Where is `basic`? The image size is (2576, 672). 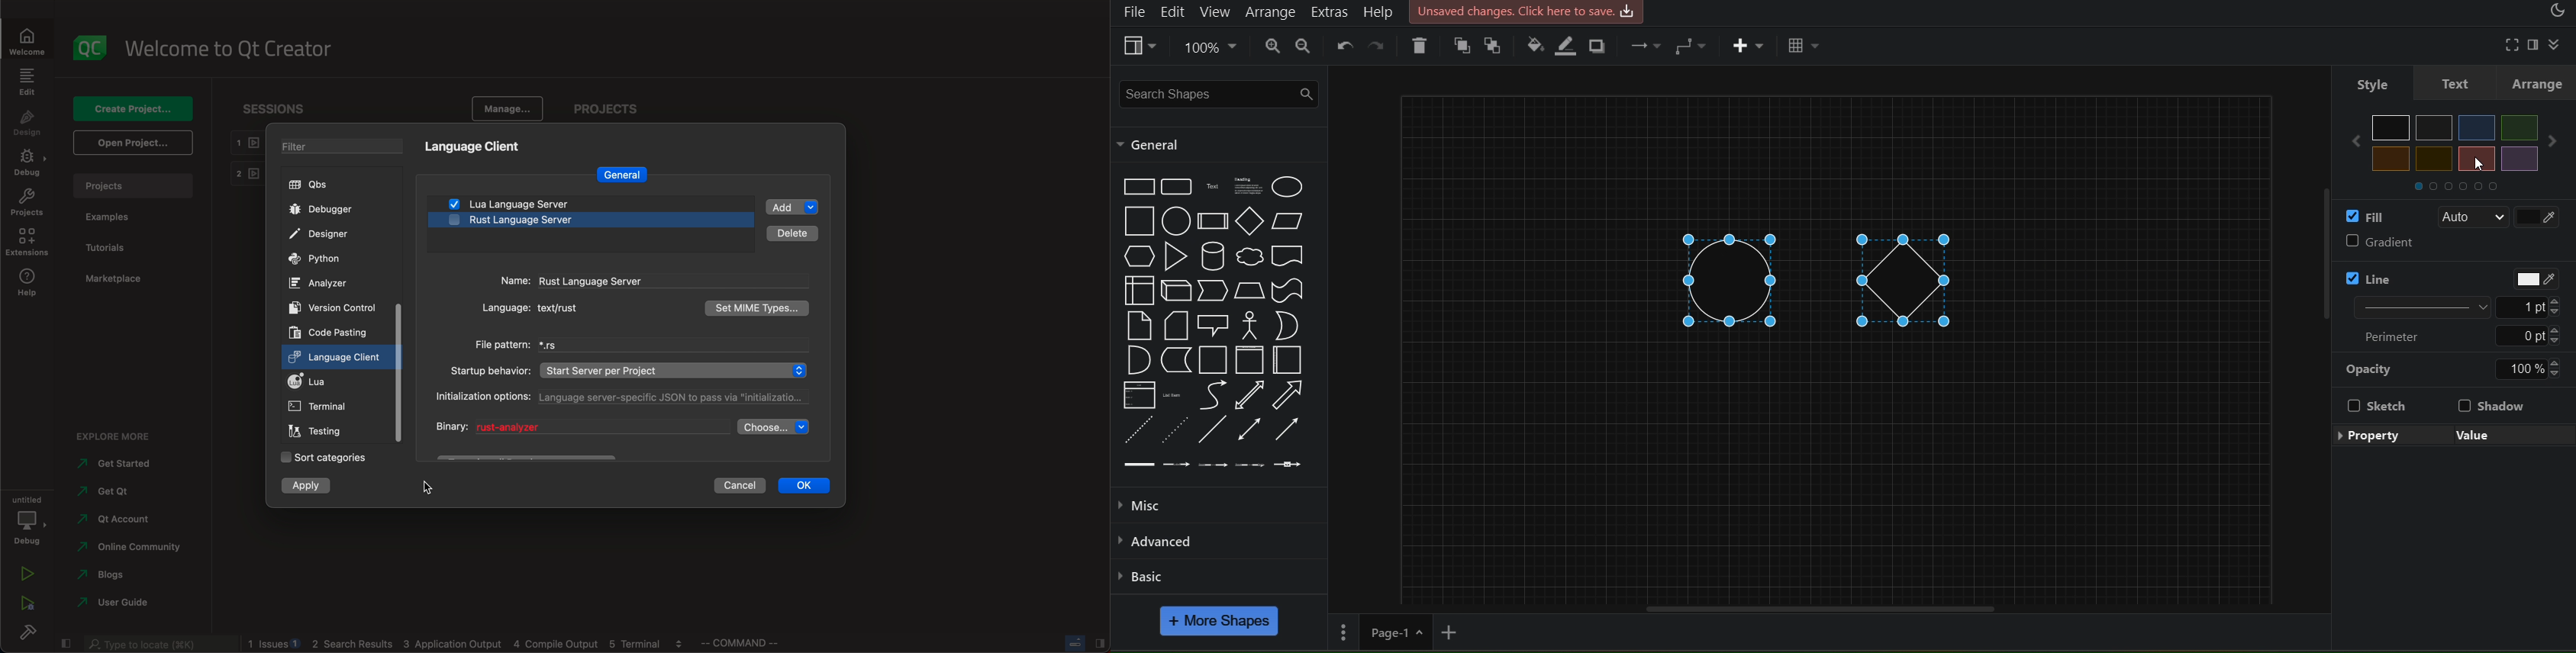
basic is located at coordinates (1220, 581).